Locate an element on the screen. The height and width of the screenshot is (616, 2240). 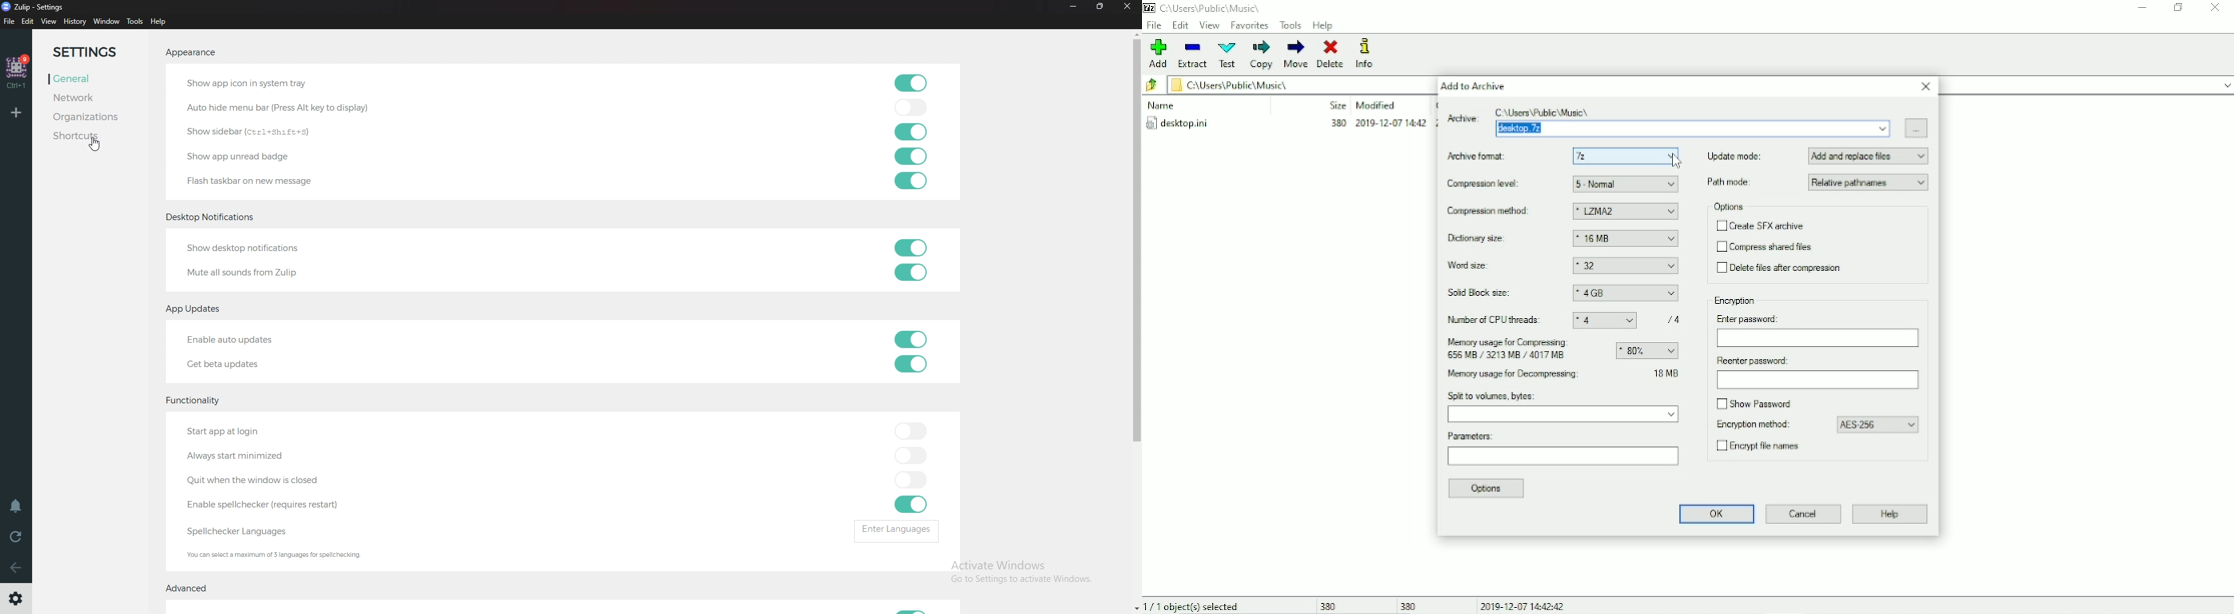
Minimize is located at coordinates (1073, 7).